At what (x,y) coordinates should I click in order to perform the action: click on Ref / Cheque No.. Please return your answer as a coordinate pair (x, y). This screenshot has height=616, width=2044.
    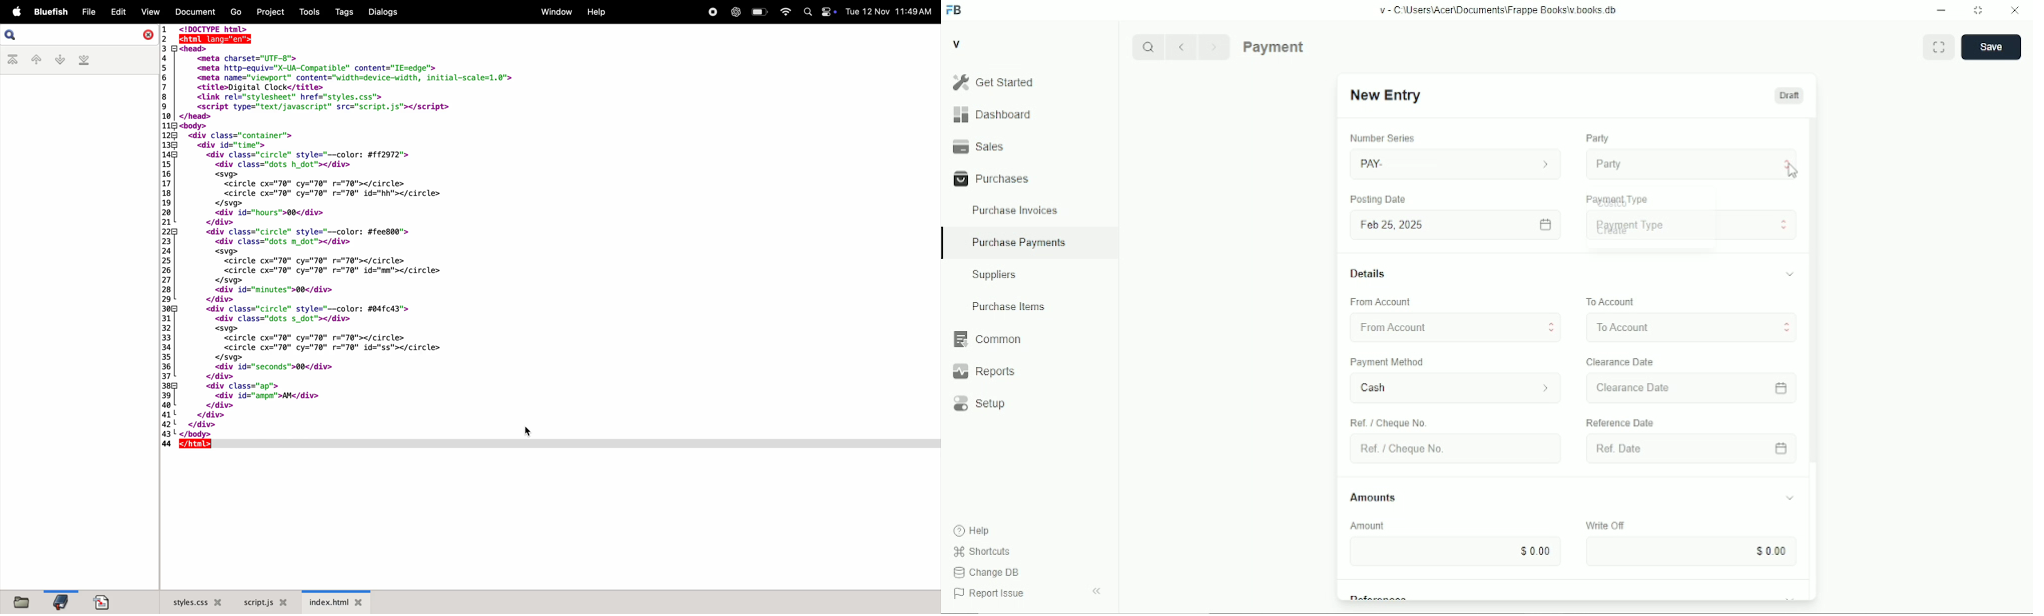
    Looking at the image, I should click on (1391, 422).